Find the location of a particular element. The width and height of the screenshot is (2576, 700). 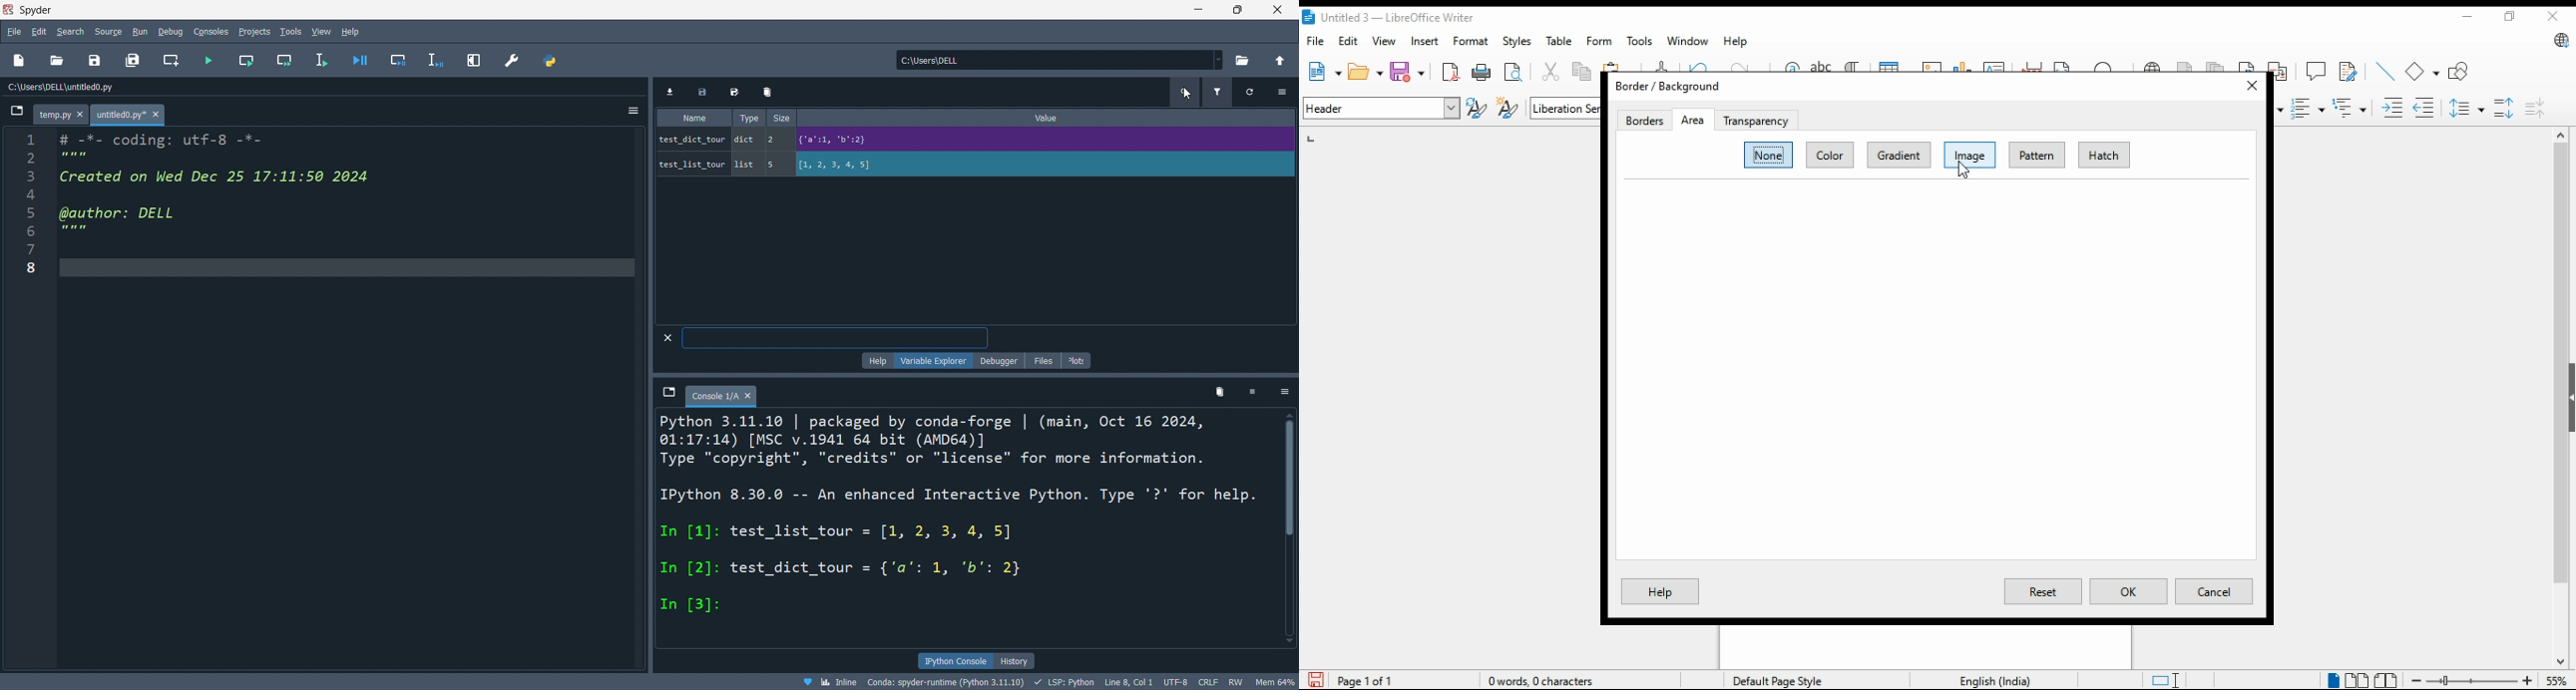

help is located at coordinates (1737, 41).